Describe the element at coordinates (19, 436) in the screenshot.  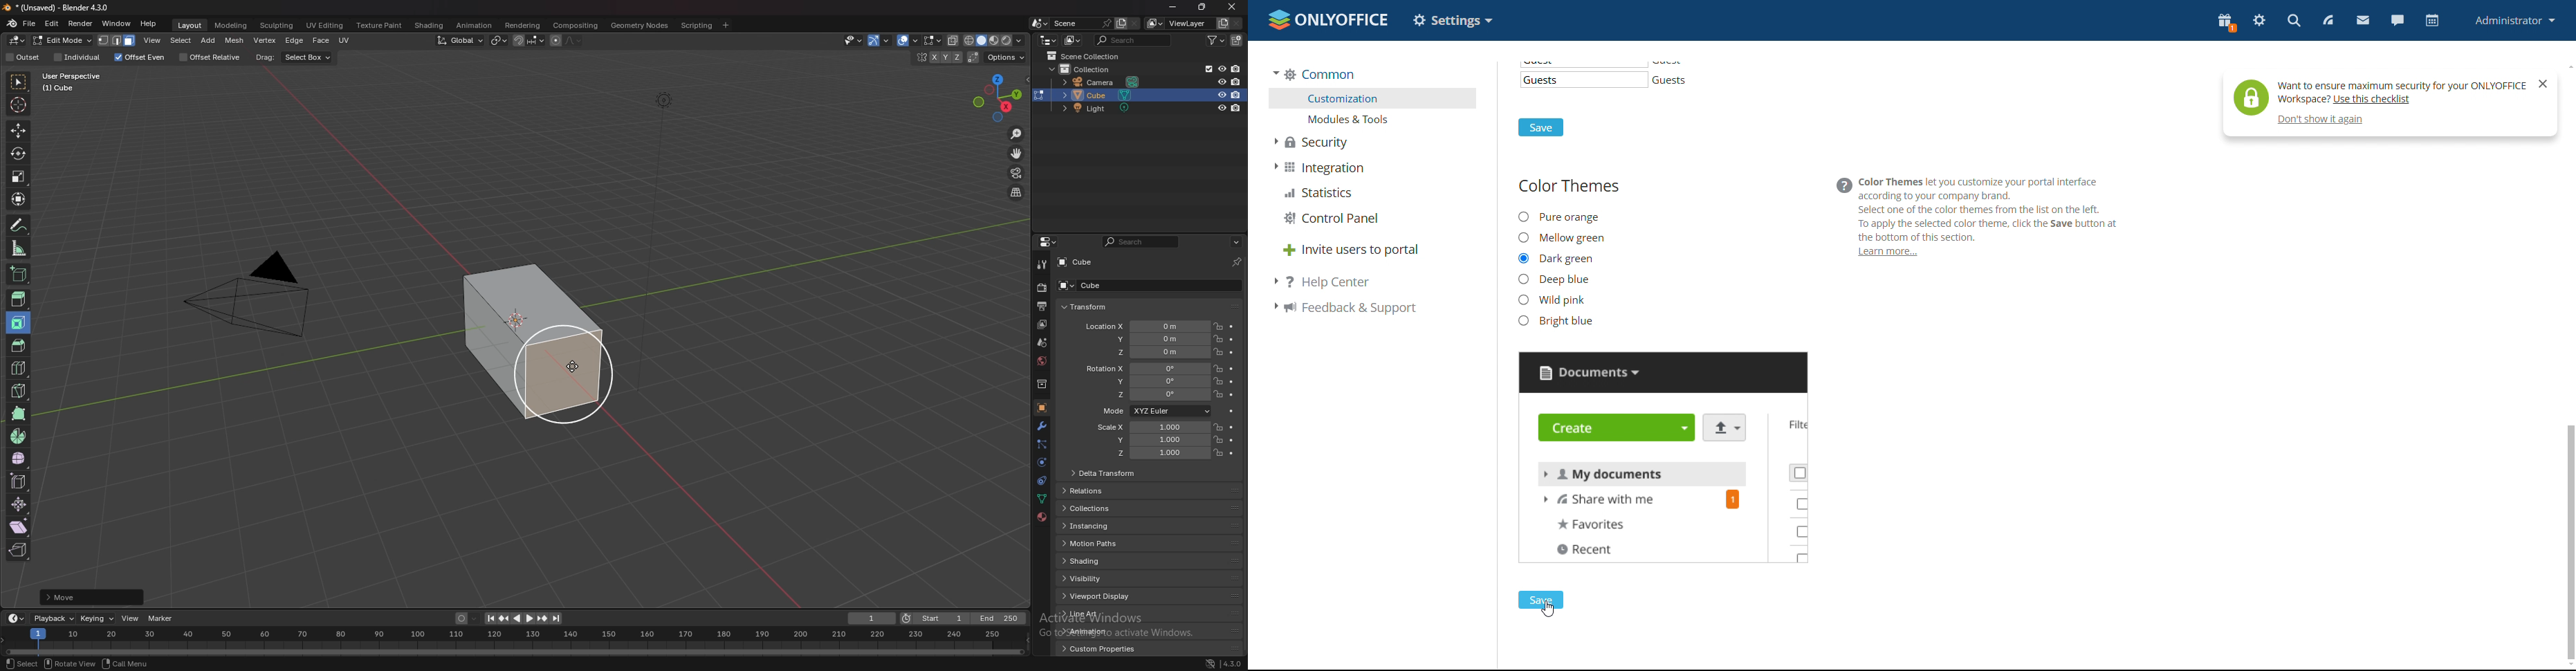
I see `spin` at that location.